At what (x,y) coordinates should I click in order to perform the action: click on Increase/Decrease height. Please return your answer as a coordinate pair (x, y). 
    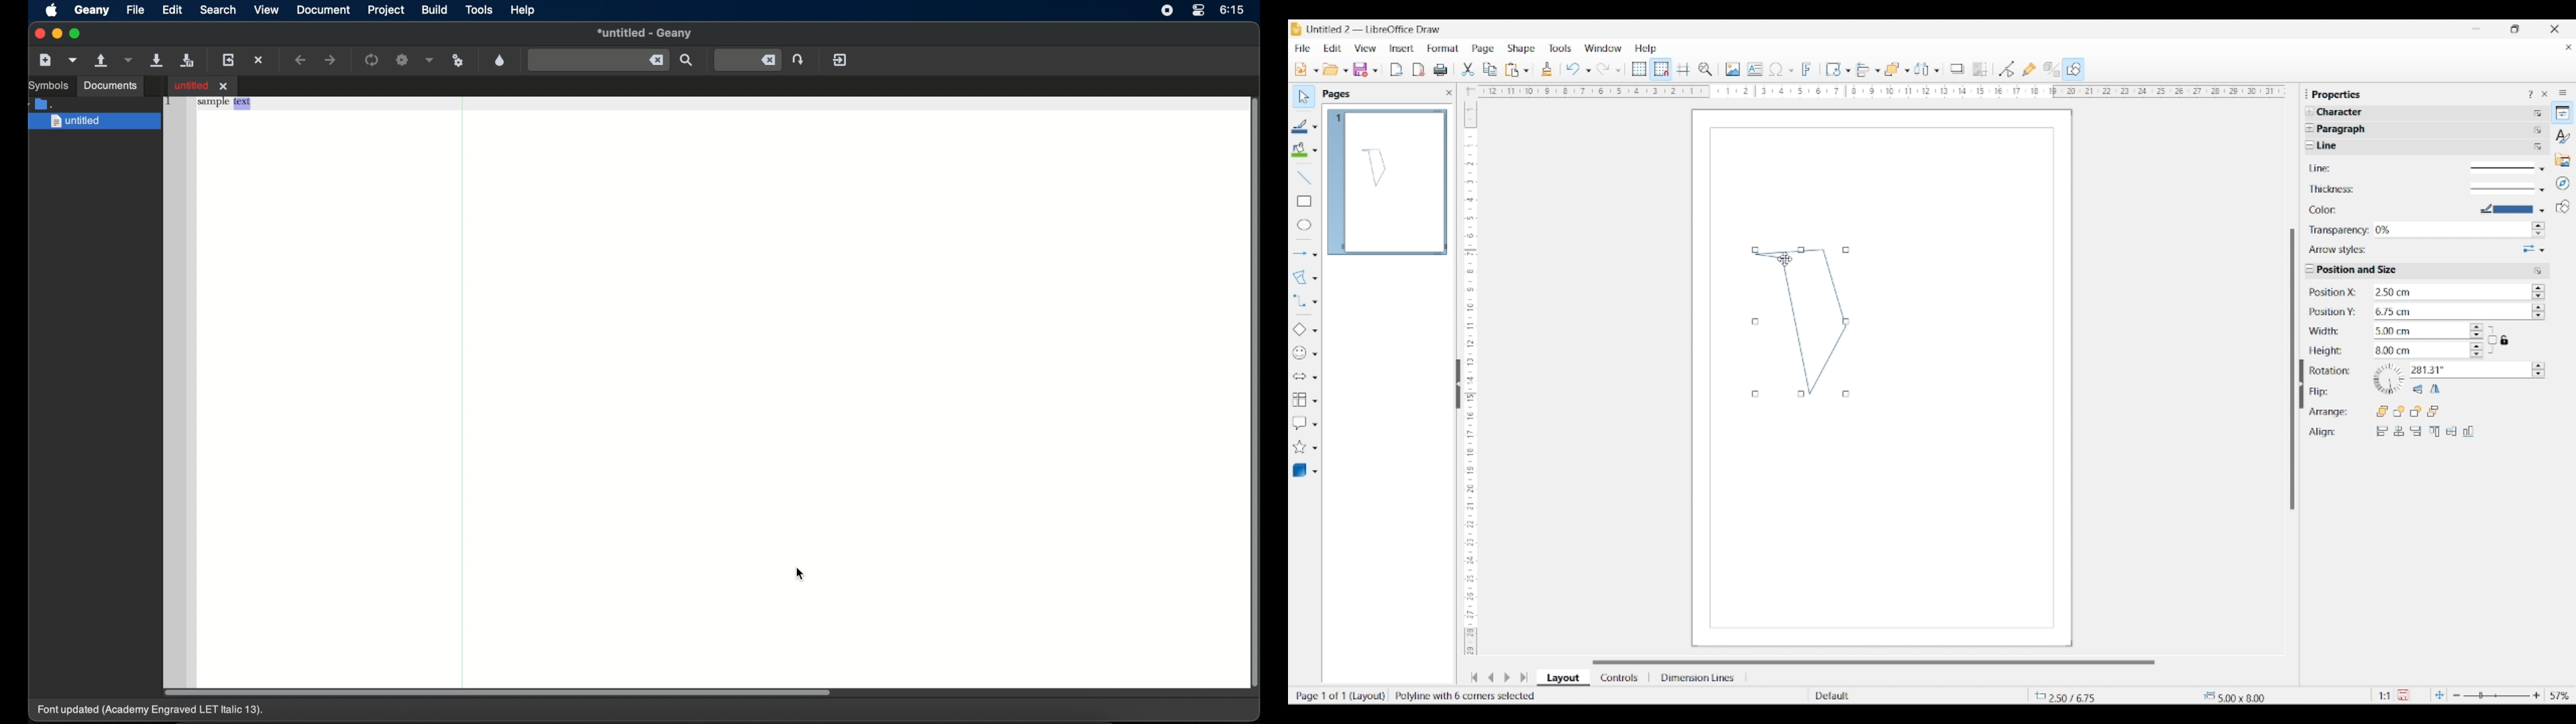
    Looking at the image, I should click on (2477, 349).